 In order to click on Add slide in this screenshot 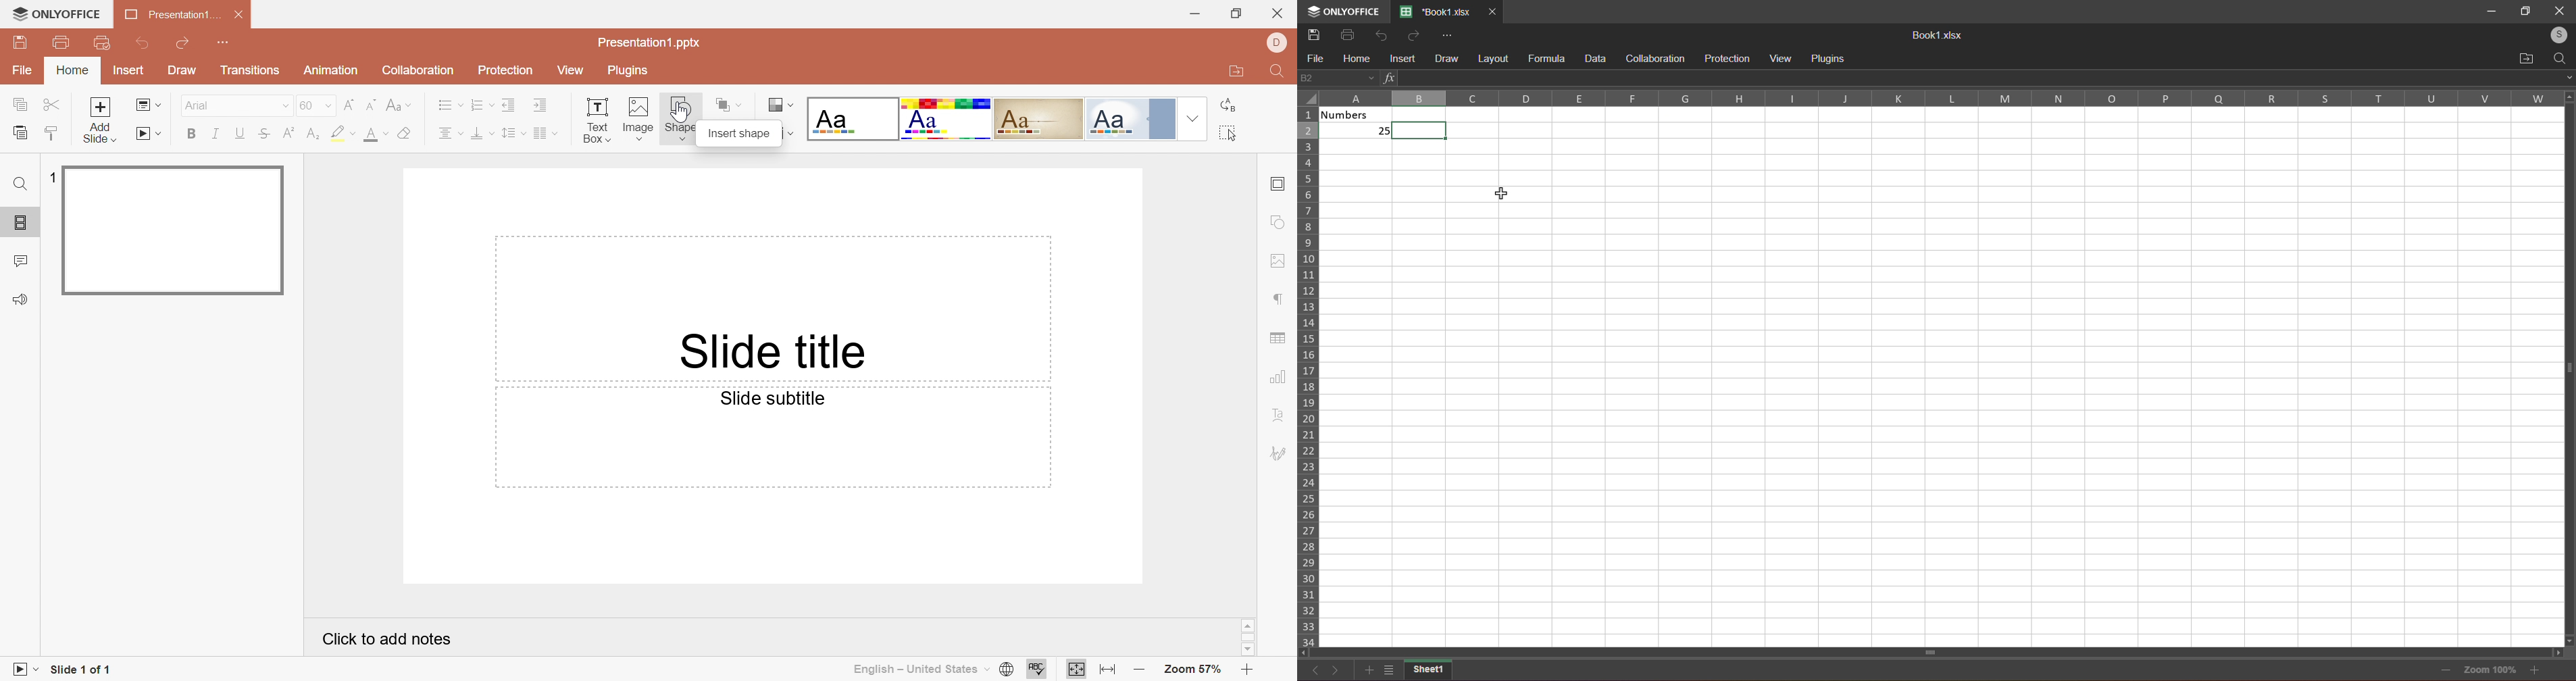, I will do `click(101, 120)`.